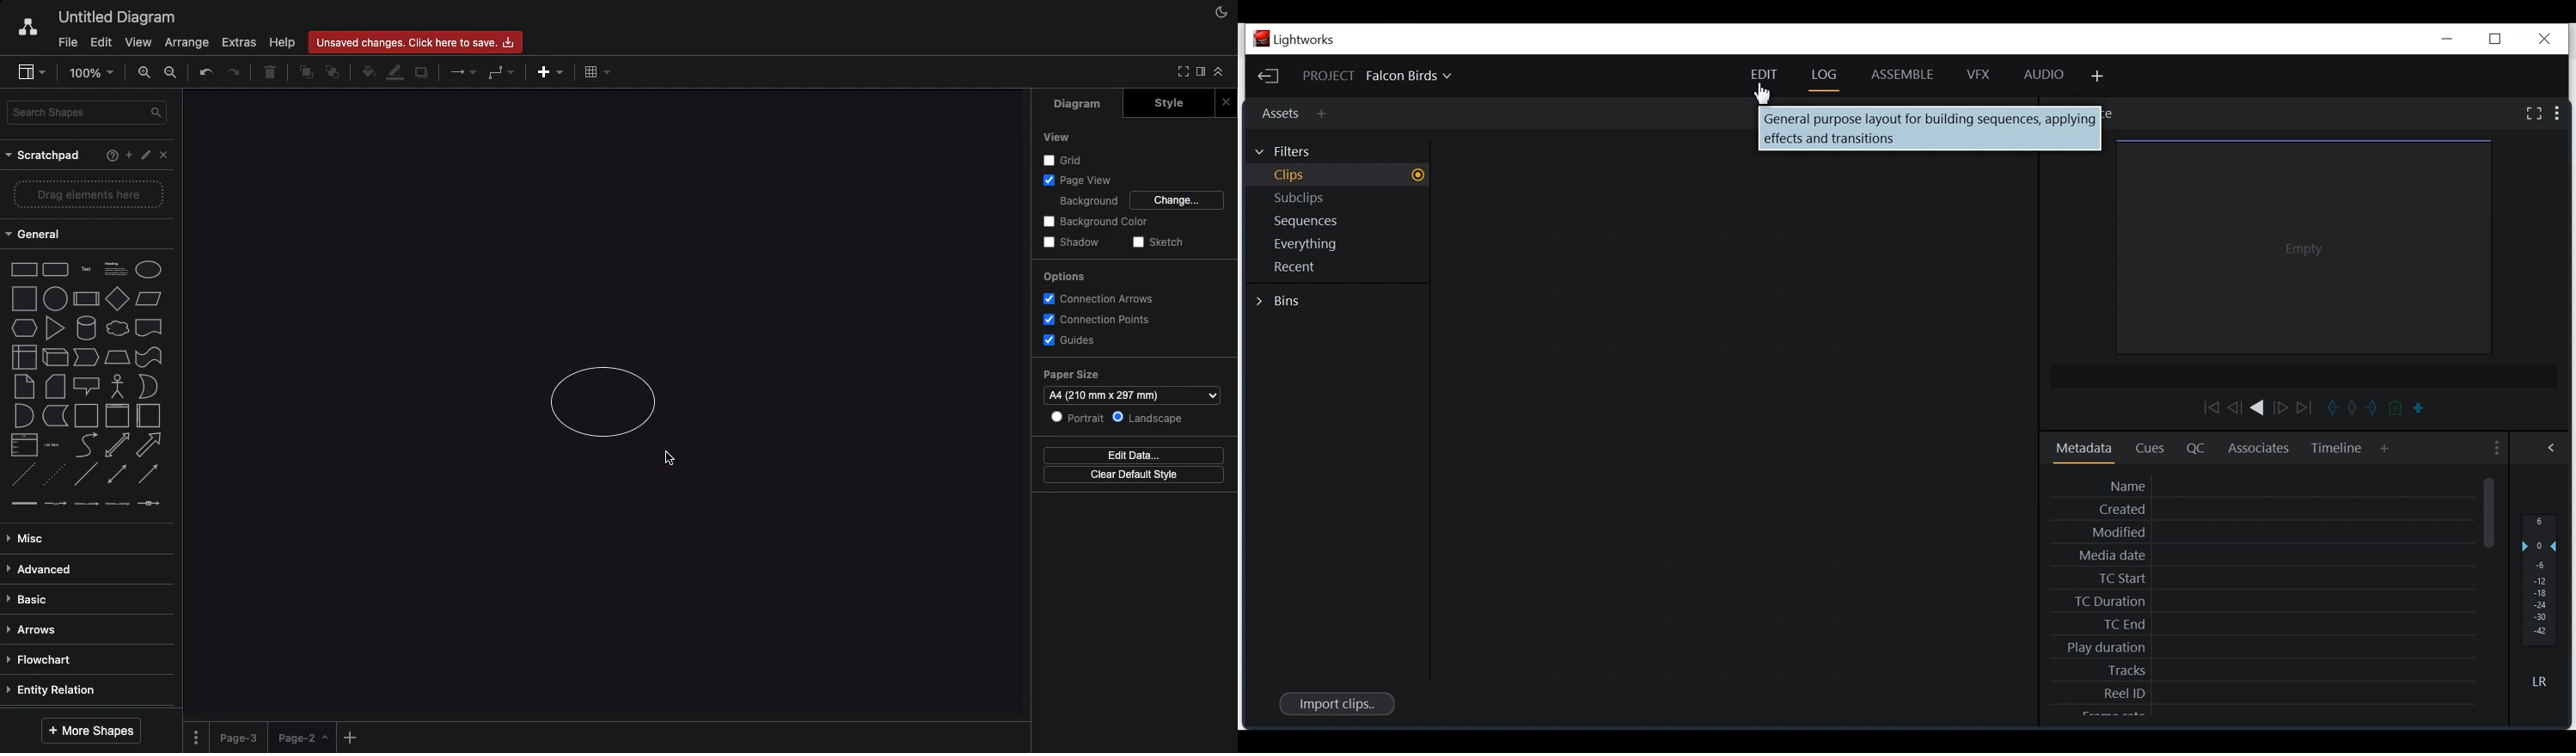 Image resolution: width=2576 pixels, height=756 pixels. I want to click on Import Clips, so click(1335, 703).